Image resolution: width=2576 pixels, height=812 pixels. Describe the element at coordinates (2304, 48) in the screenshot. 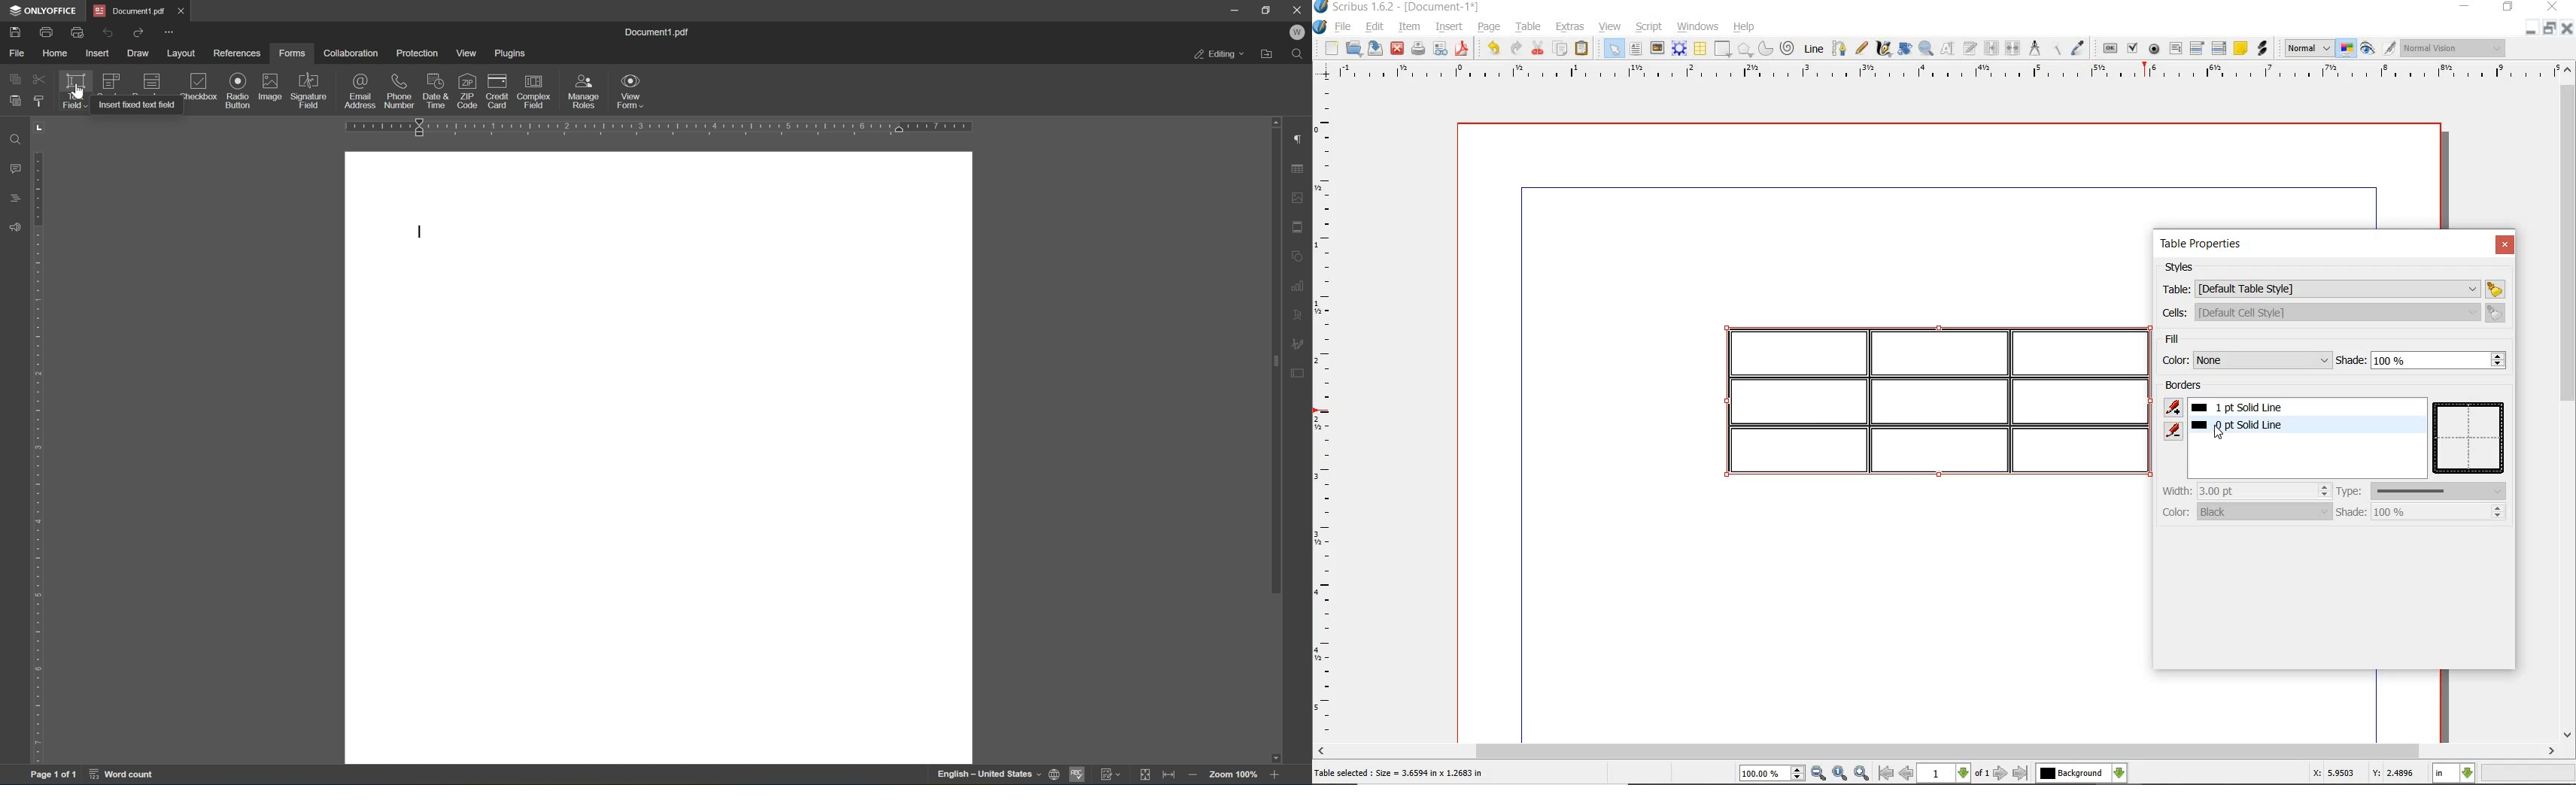

I see `select the image preview quality` at that location.